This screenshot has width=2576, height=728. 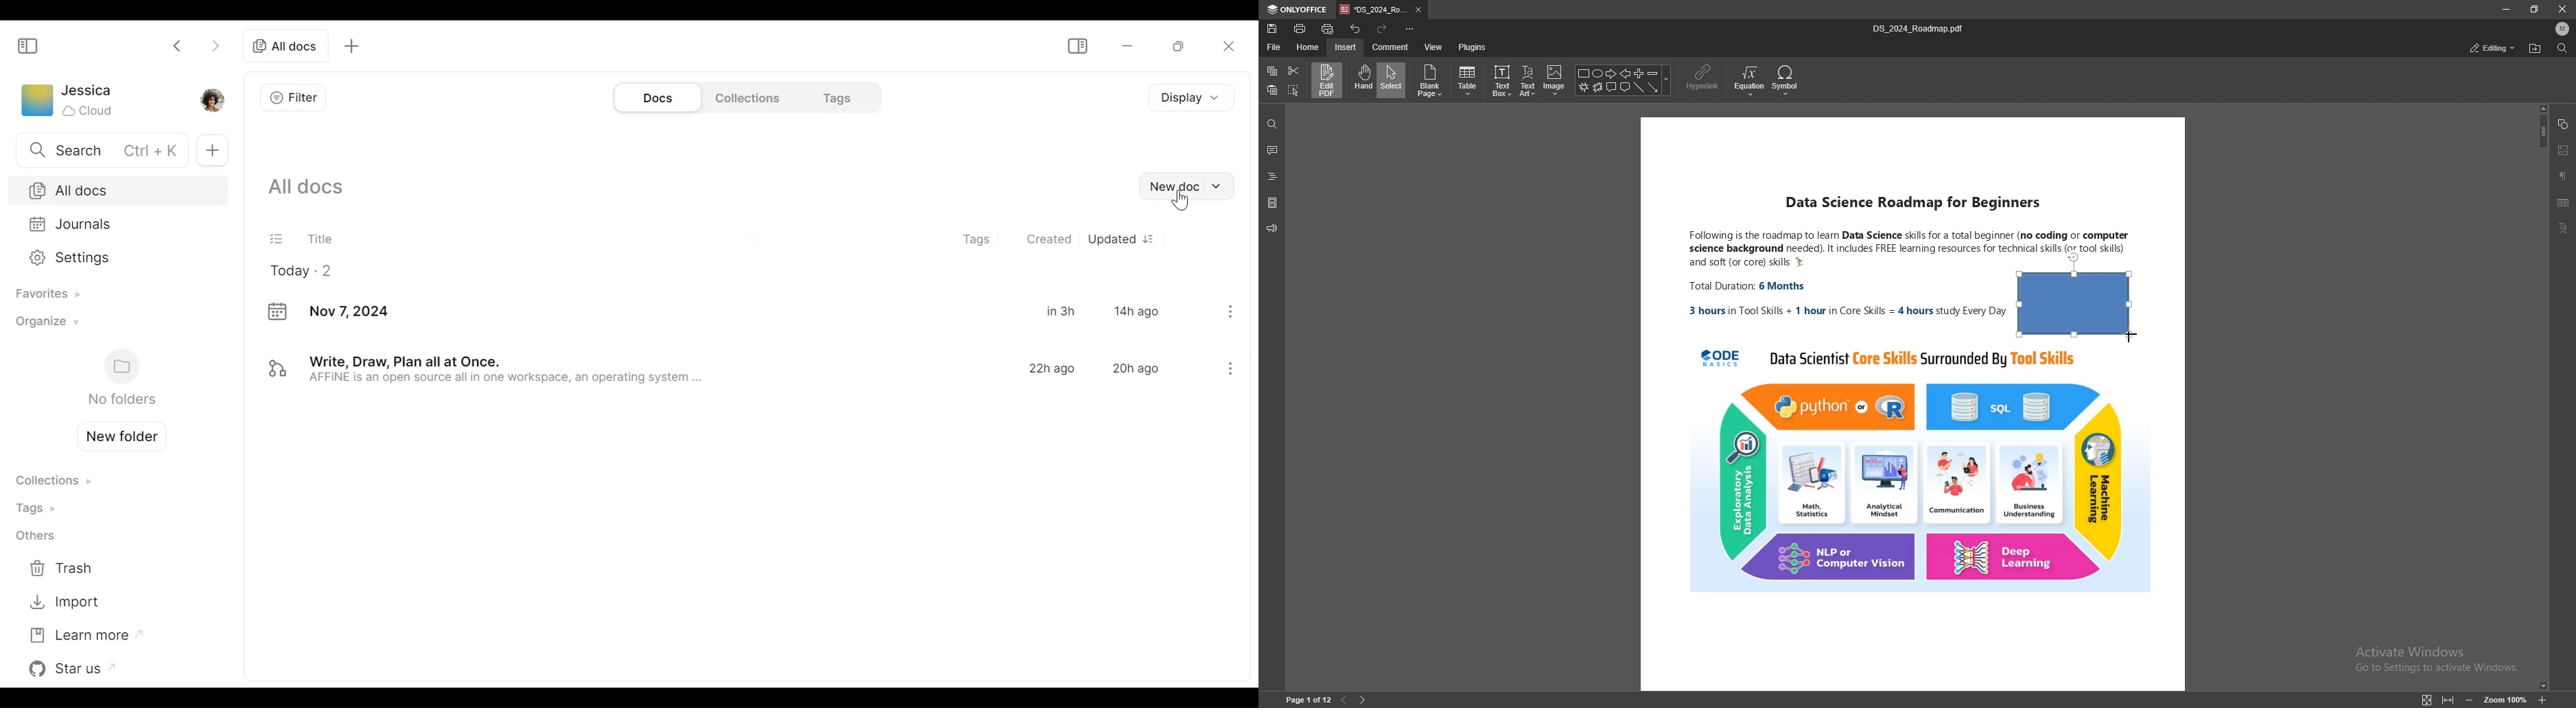 What do you see at coordinates (1273, 150) in the screenshot?
I see `comment` at bounding box center [1273, 150].